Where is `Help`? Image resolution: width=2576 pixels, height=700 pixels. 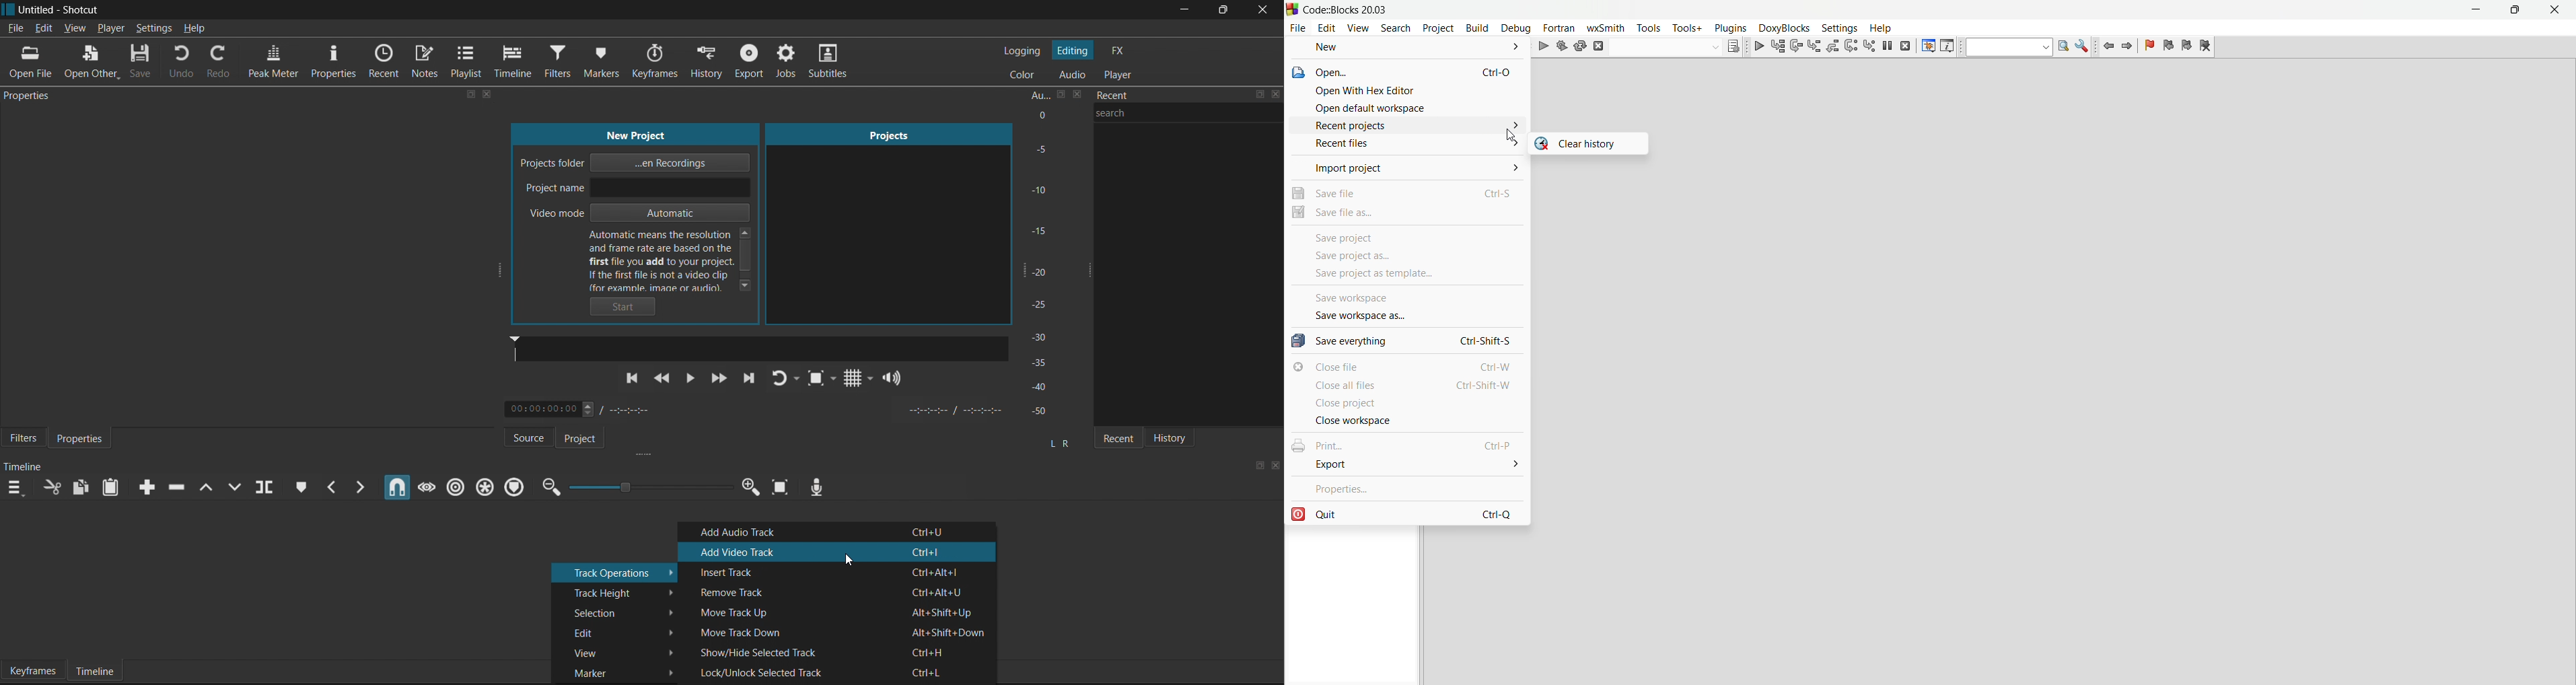 Help is located at coordinates (195, 30).